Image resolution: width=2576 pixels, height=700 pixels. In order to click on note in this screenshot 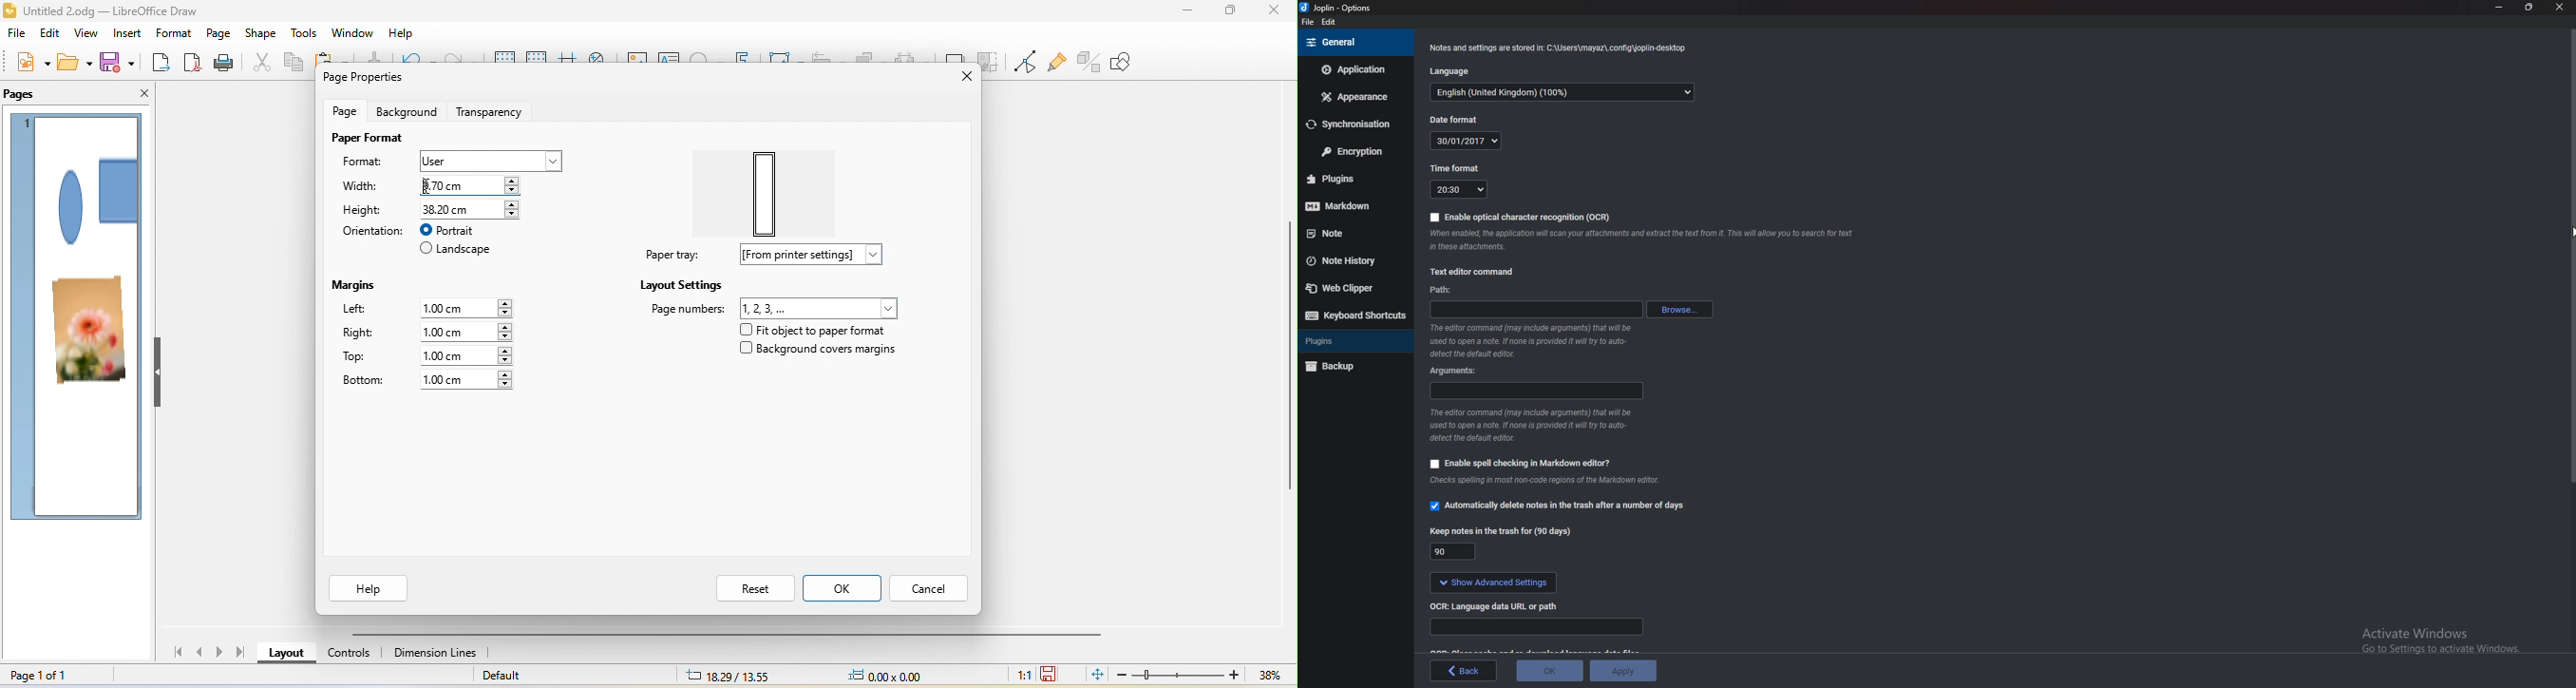, I will do `click(1343, 233)`.